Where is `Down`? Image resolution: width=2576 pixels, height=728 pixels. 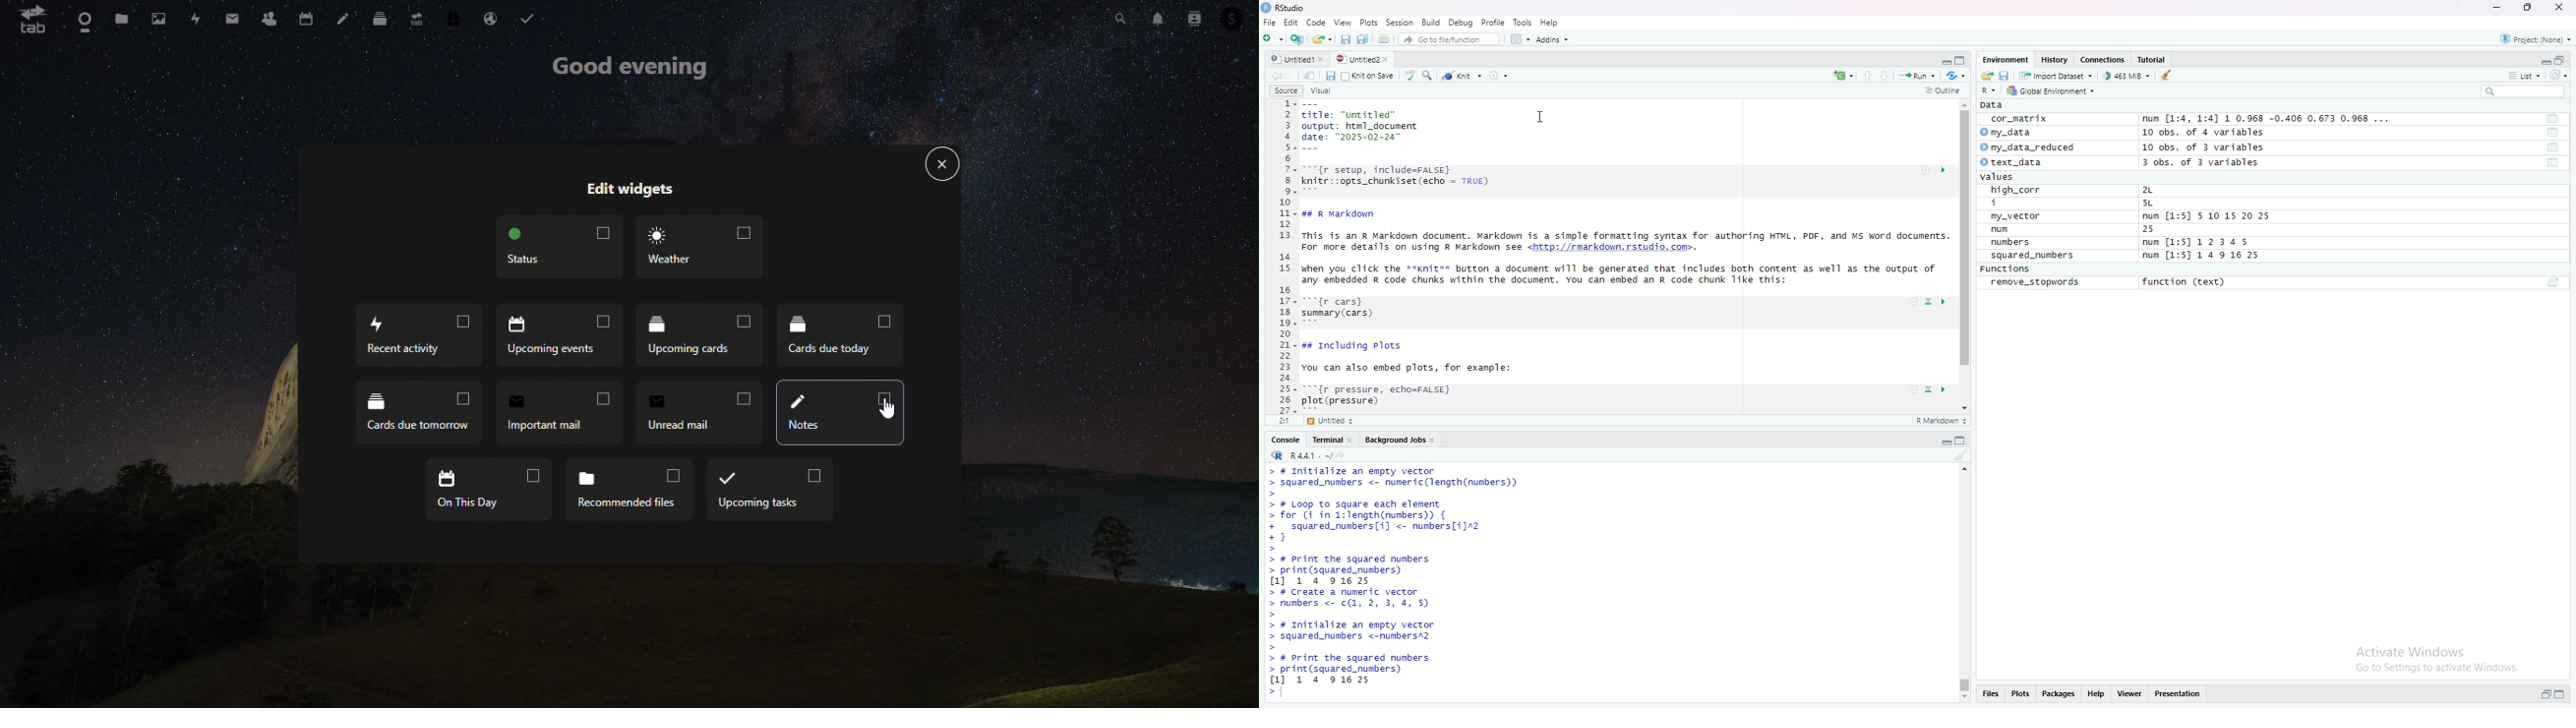 Down is located at coordinates (1889, 74).